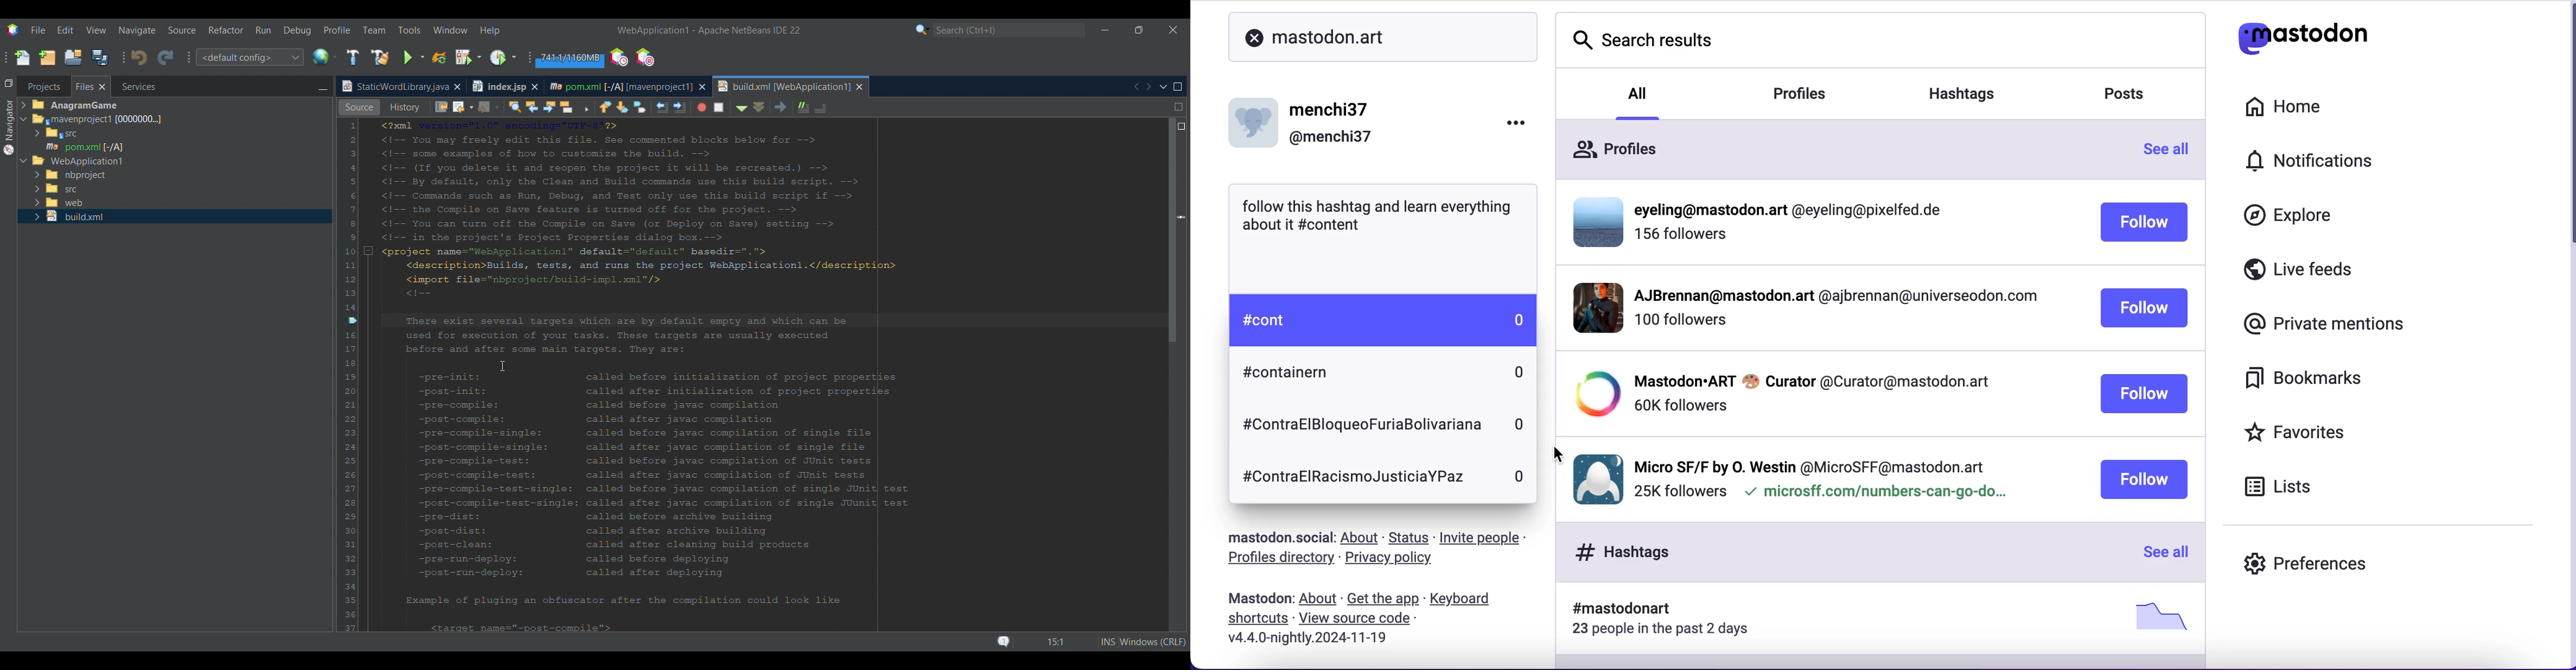 This screenshot has width=2576, height=672. Describe the element at coordinates (412, 335) in the screenshot. I see `Highlighted by cursor` at that location.